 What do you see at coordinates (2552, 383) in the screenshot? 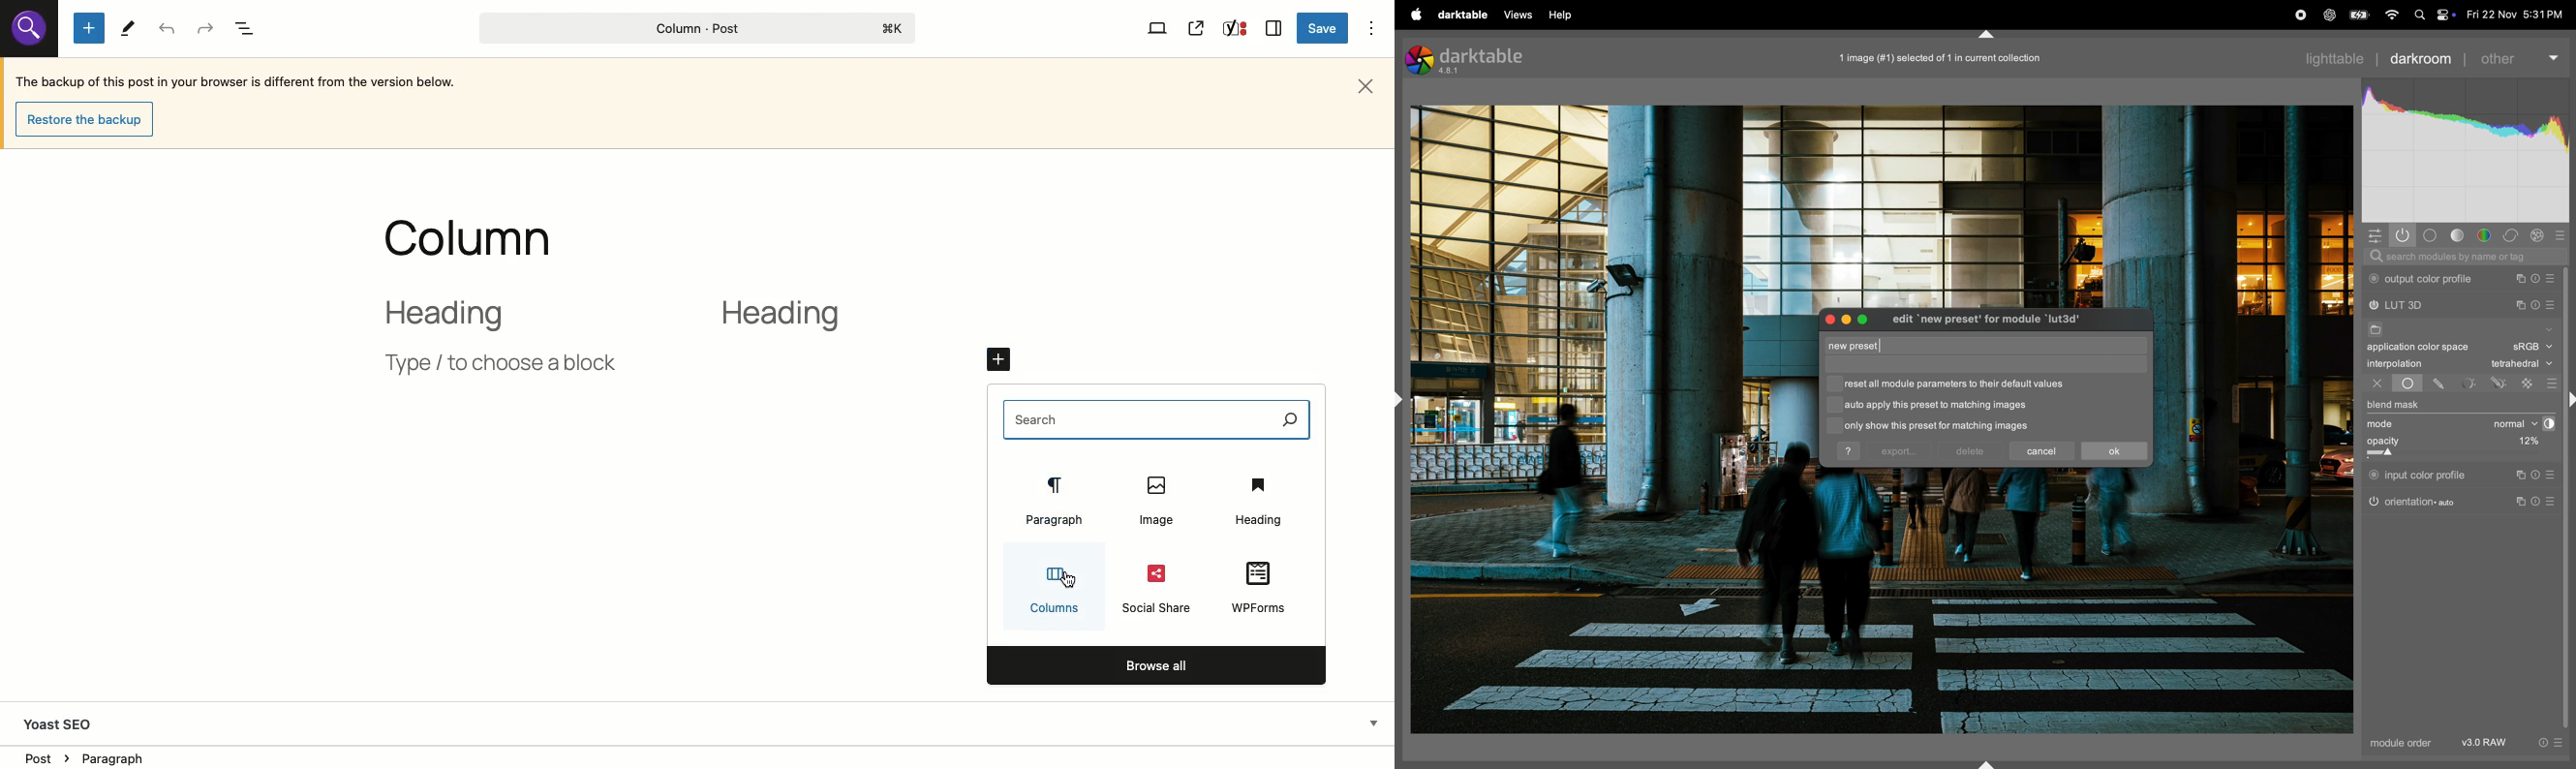
I see `presets` at bounding box center [2552, 383].